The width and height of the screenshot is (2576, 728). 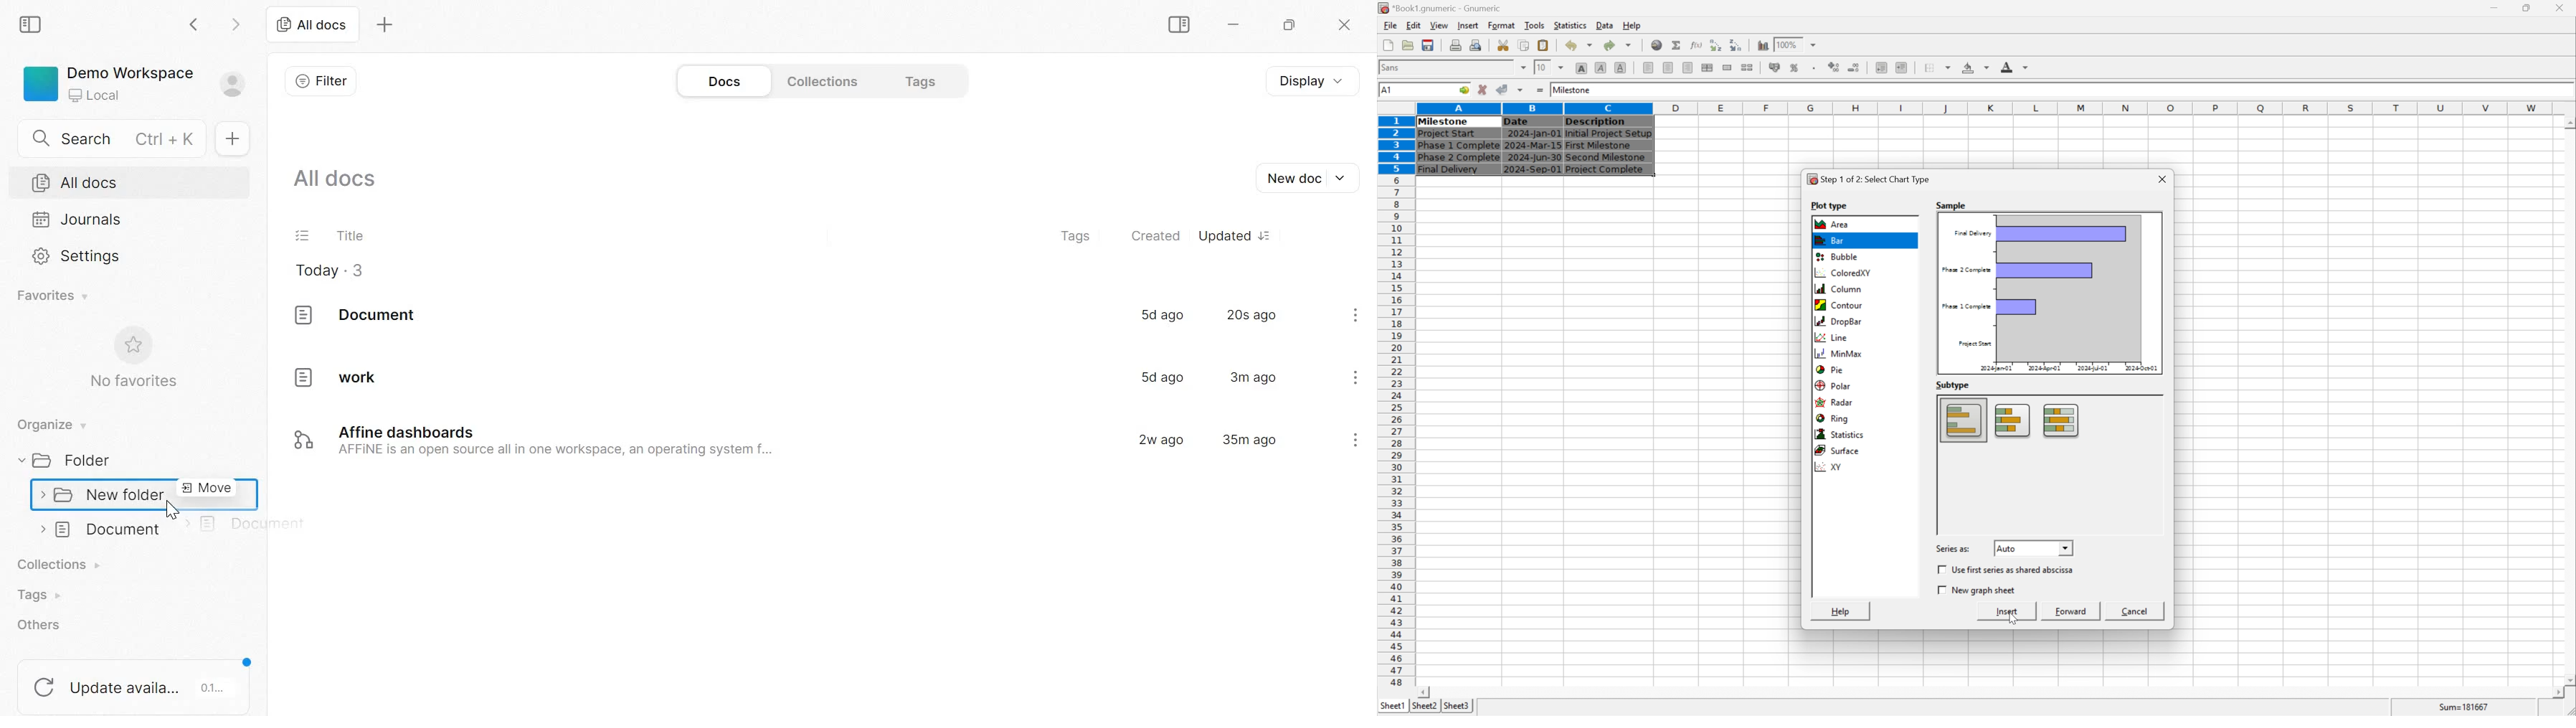 I want to click on quick print, so click(x=1477, y=45).